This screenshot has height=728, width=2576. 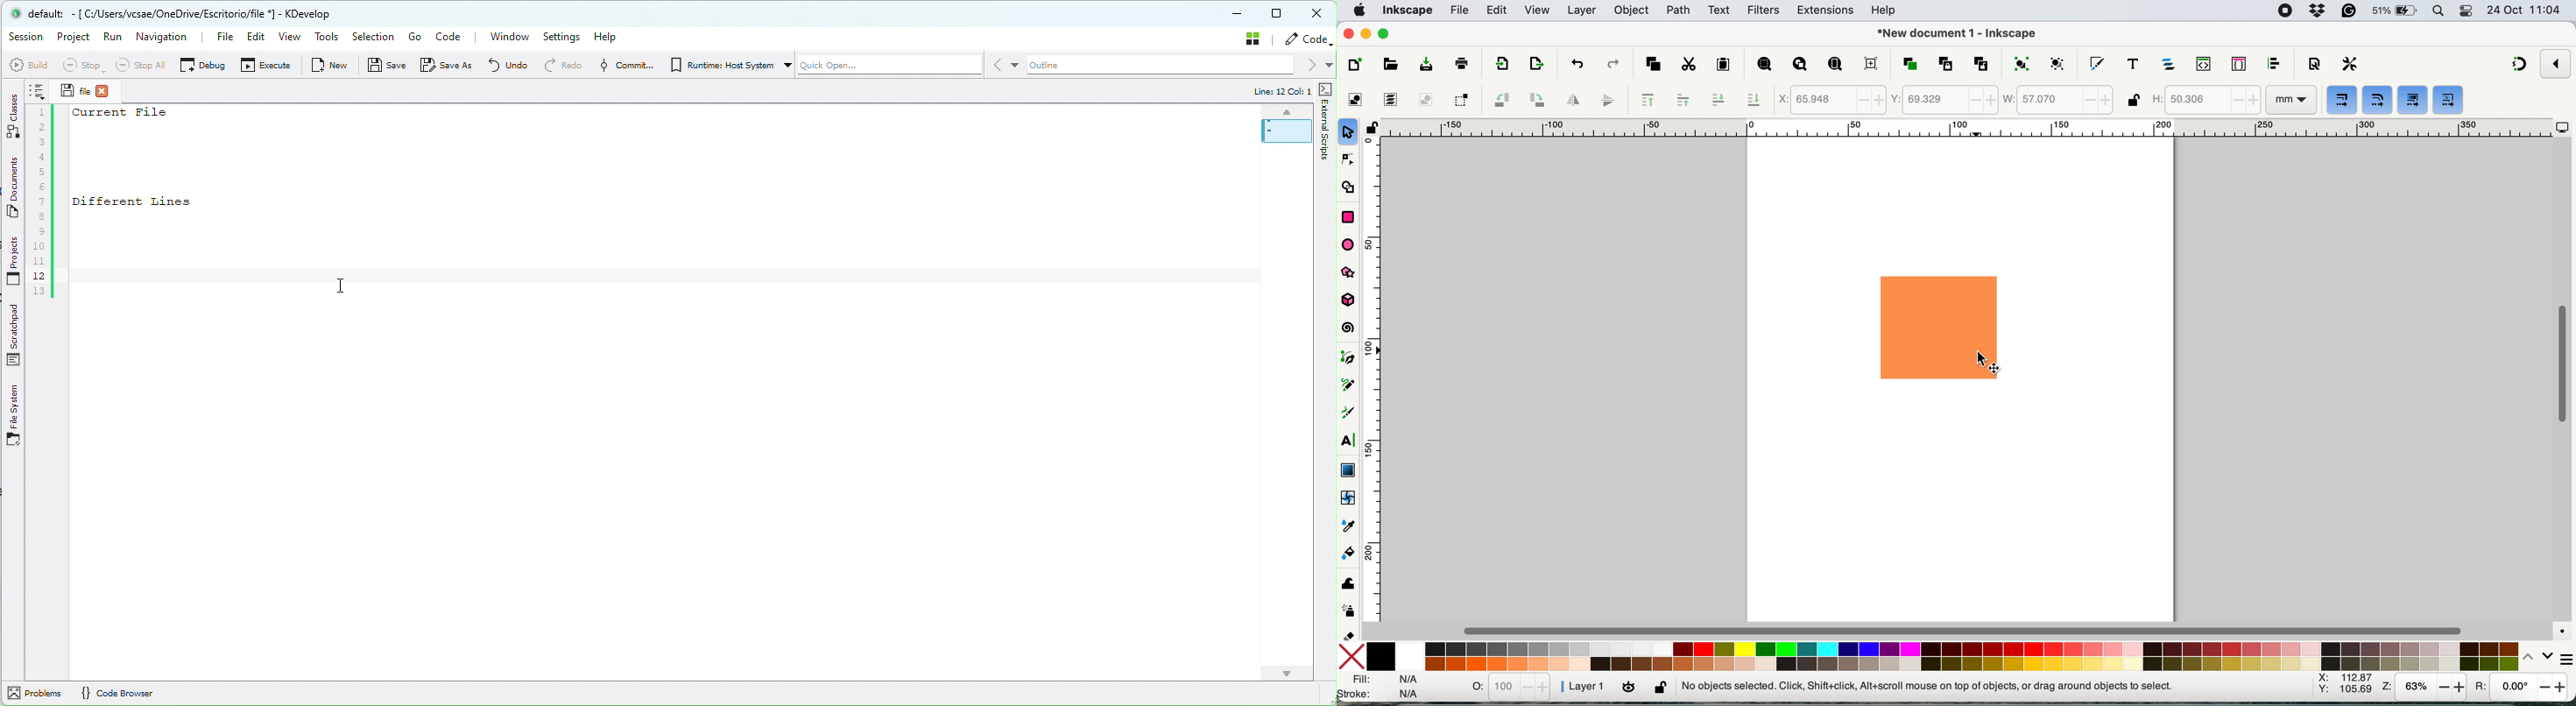 I want to click on align and distribute, so click(x=2274, y=64).